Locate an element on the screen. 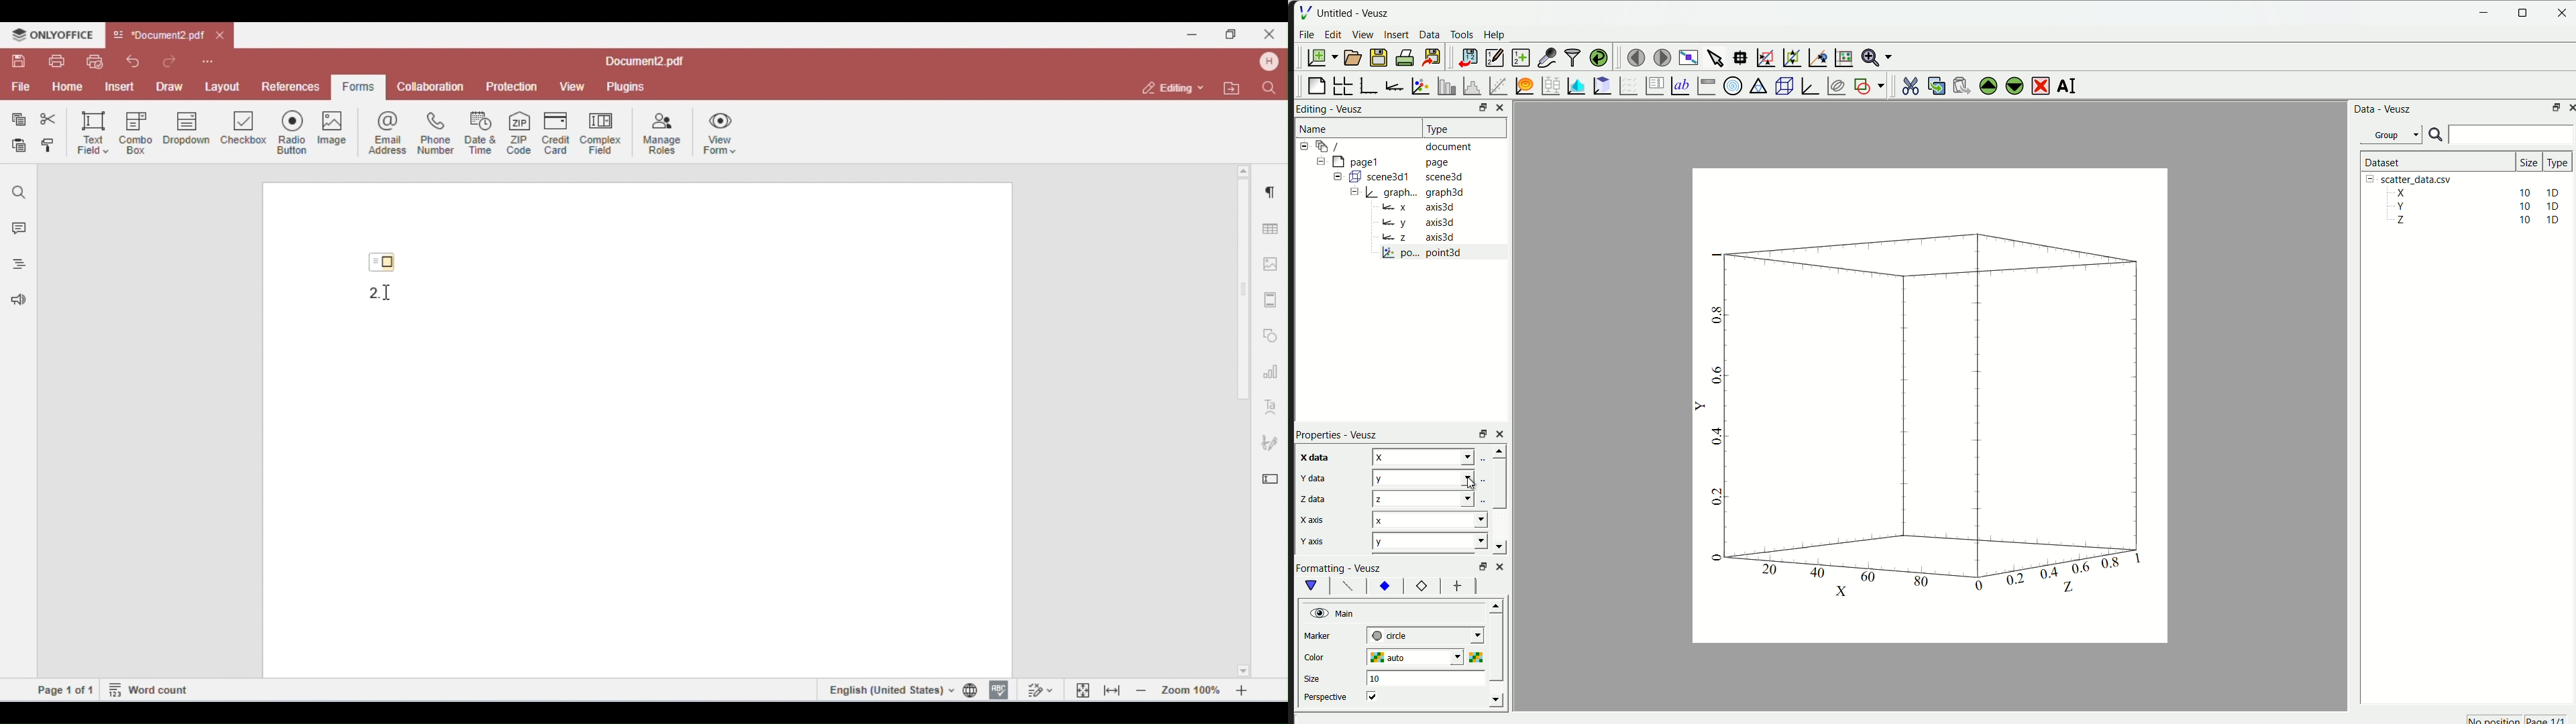 Image resolution: width=2576 pixels, height=728 pixels. vShape is located at coordinates (1312, 586).